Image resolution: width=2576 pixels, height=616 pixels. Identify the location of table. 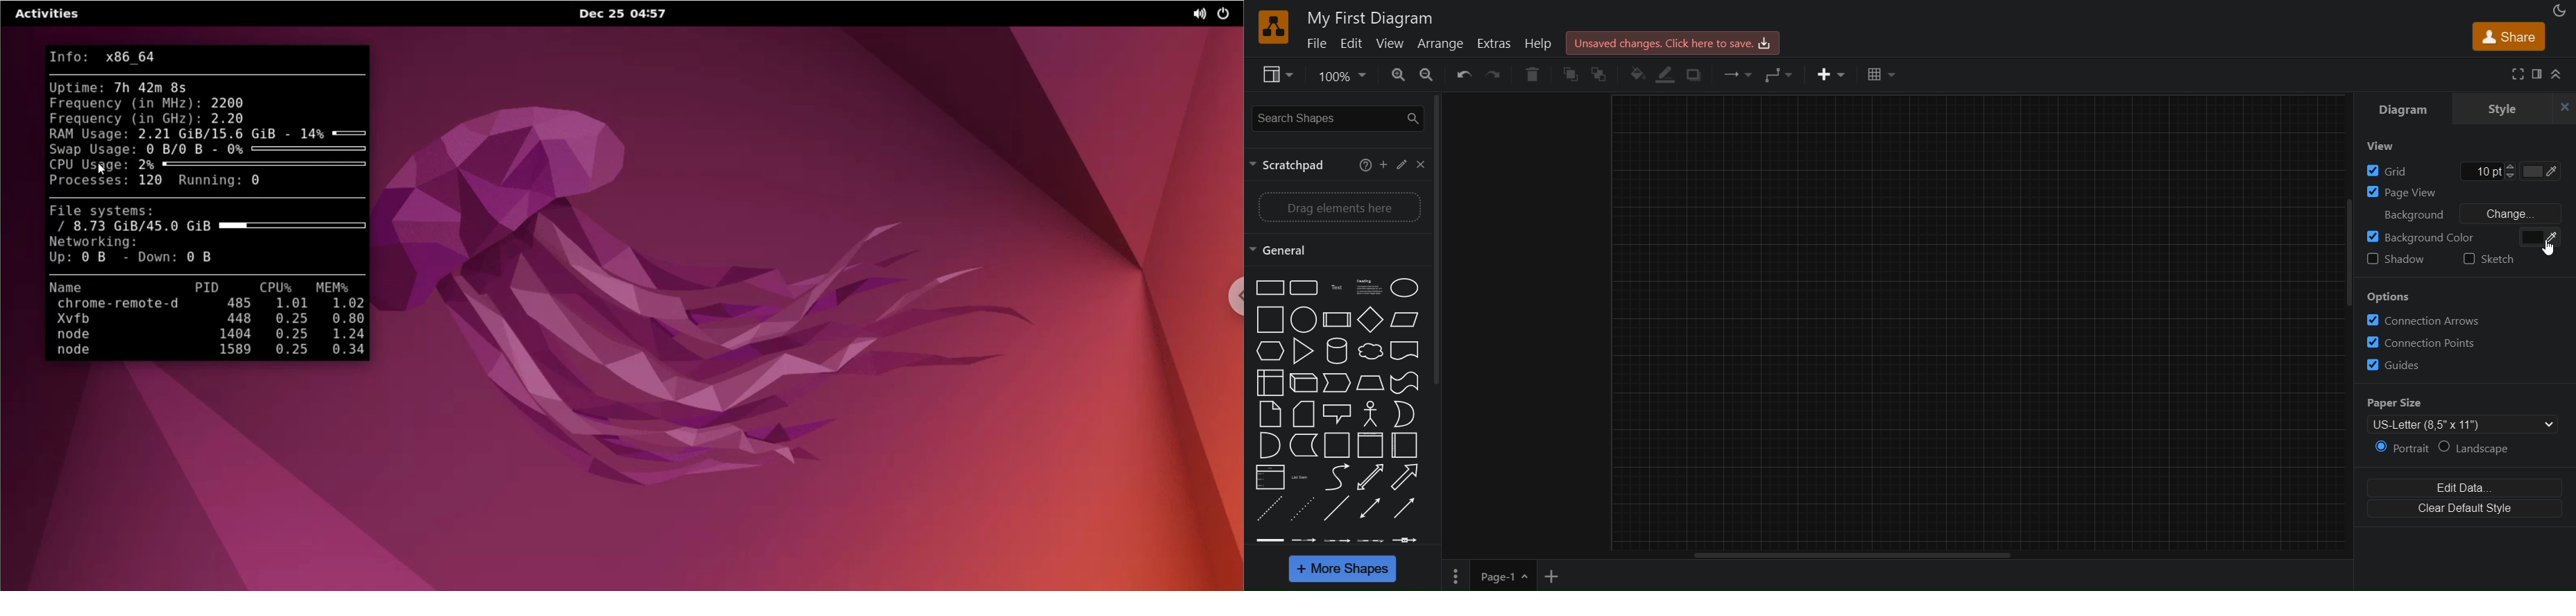
(1883, 76).